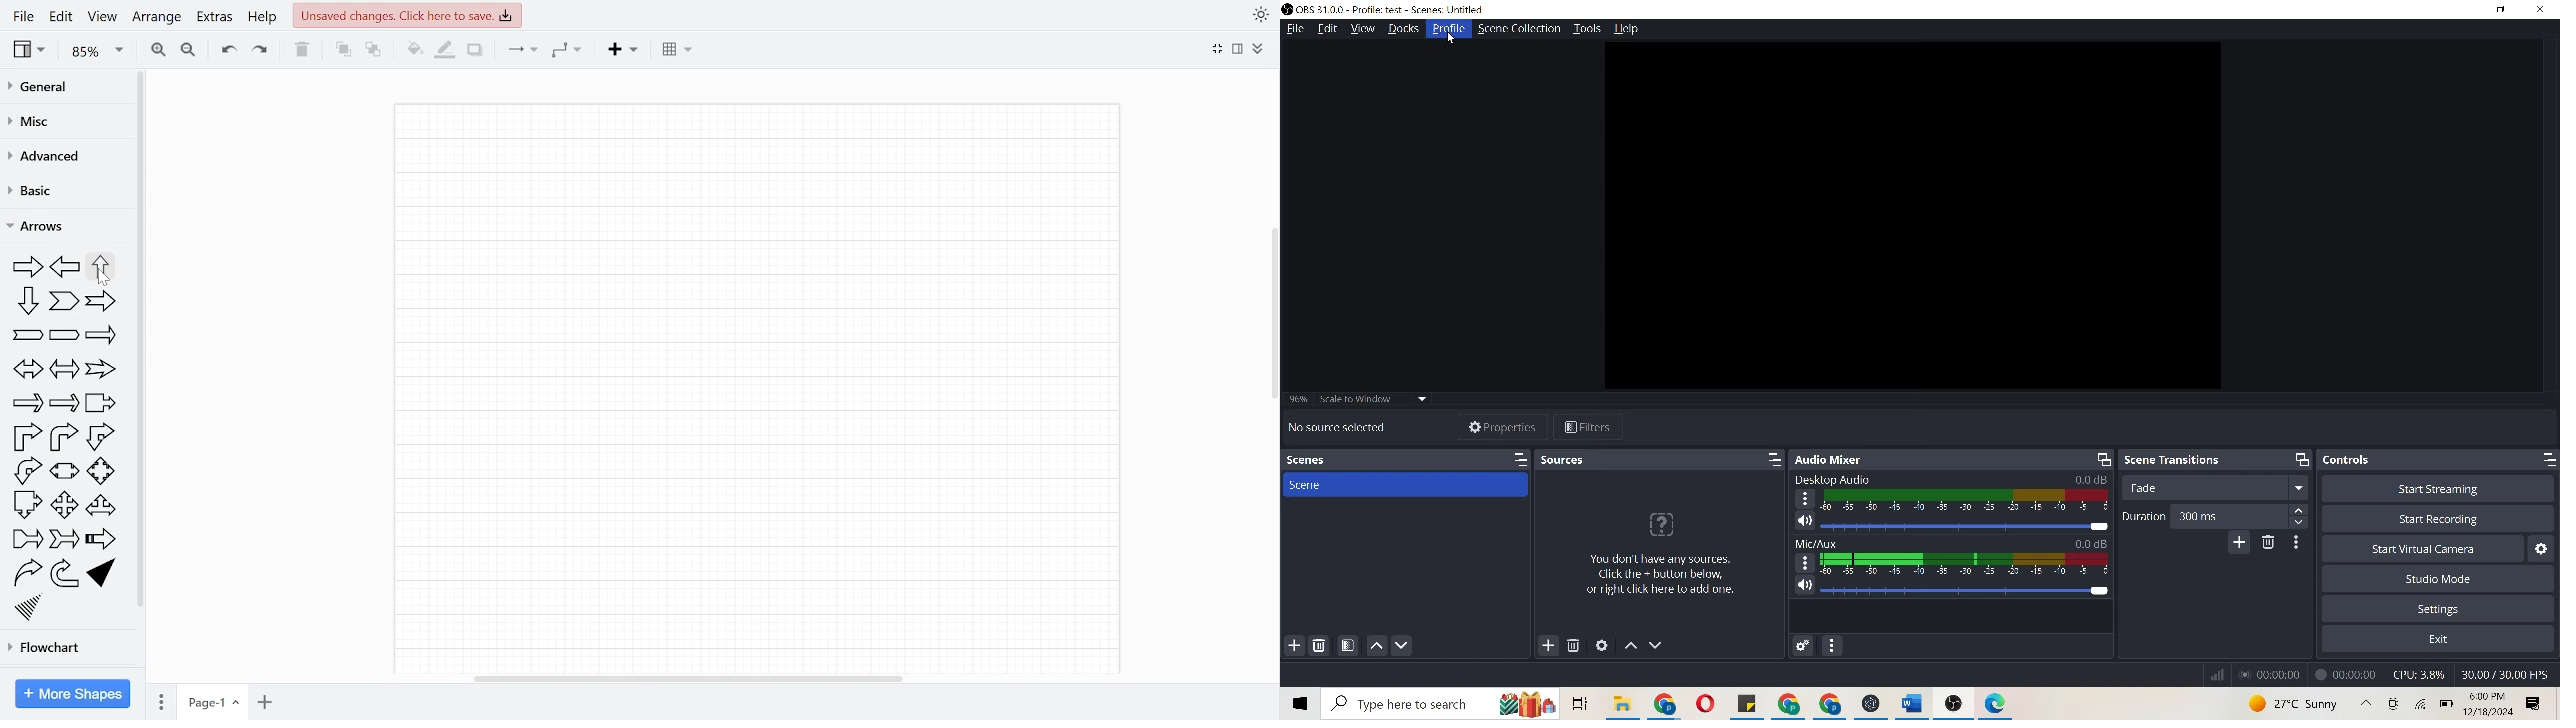 This screenshot has height=728, width=2576. I want to click on CPU 3.8%, so click(2422, 675).